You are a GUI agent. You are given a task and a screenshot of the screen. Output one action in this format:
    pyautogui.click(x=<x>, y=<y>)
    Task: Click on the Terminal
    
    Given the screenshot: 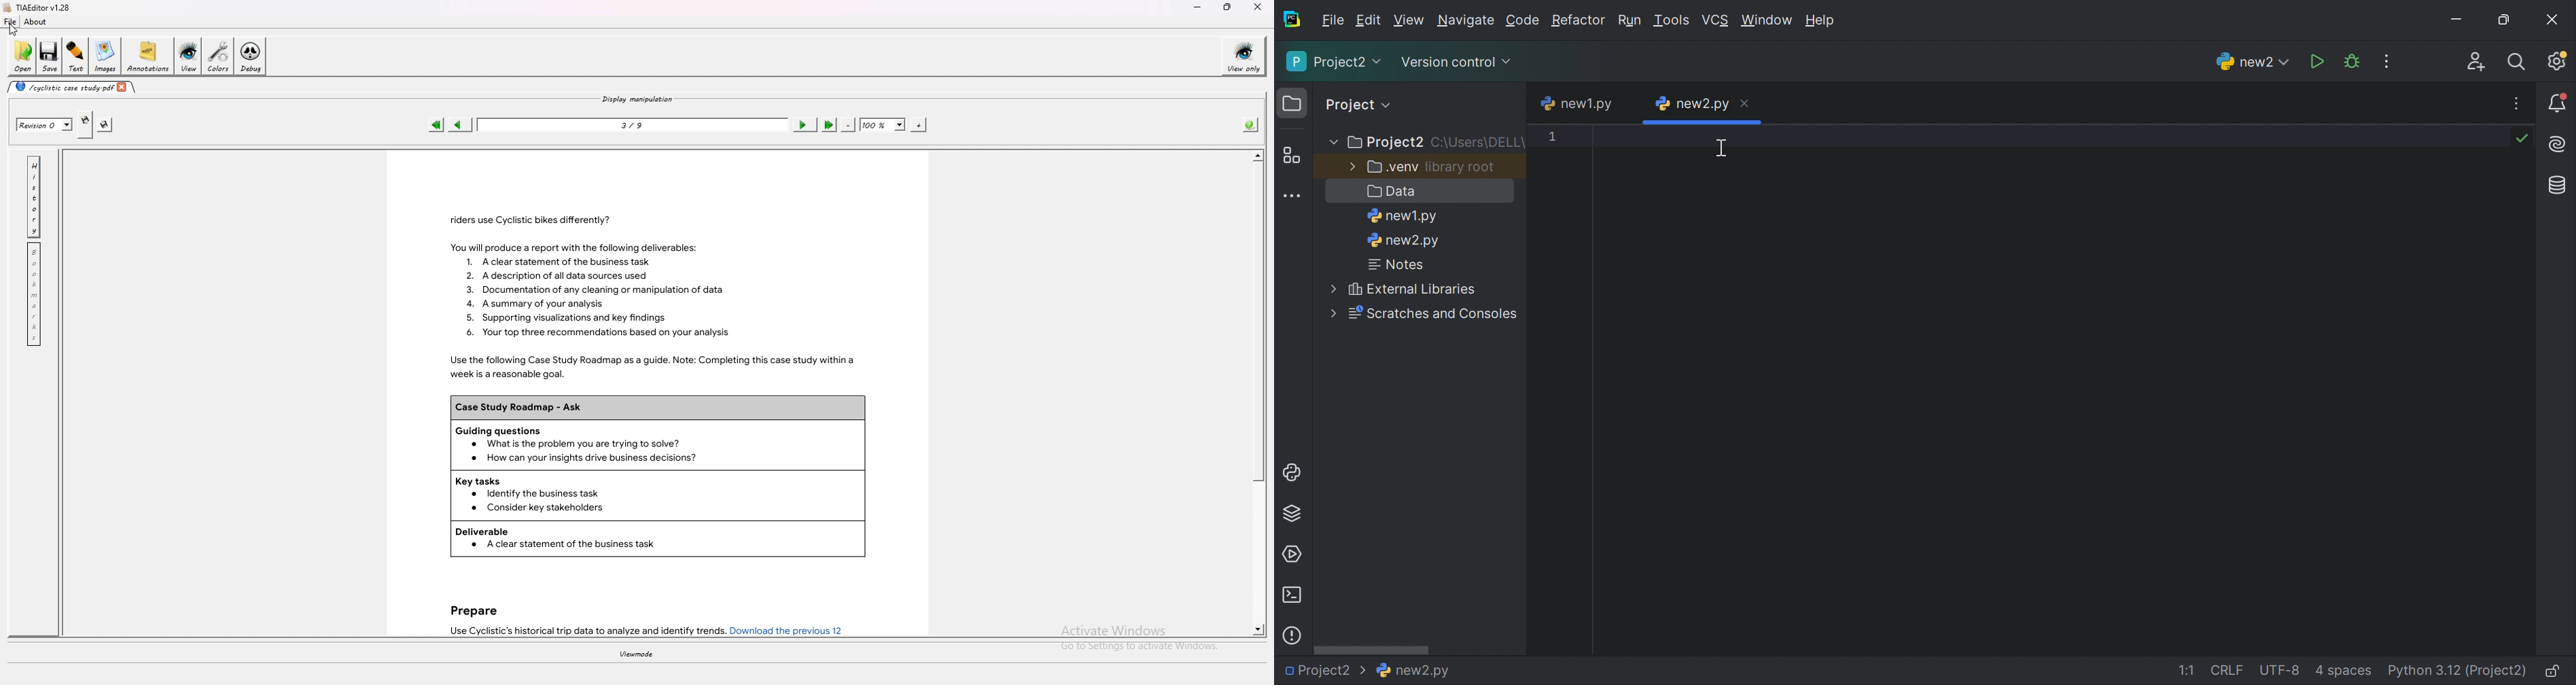 What is the action you would take?
    pyautogui.click(x=1291, y=595)
    